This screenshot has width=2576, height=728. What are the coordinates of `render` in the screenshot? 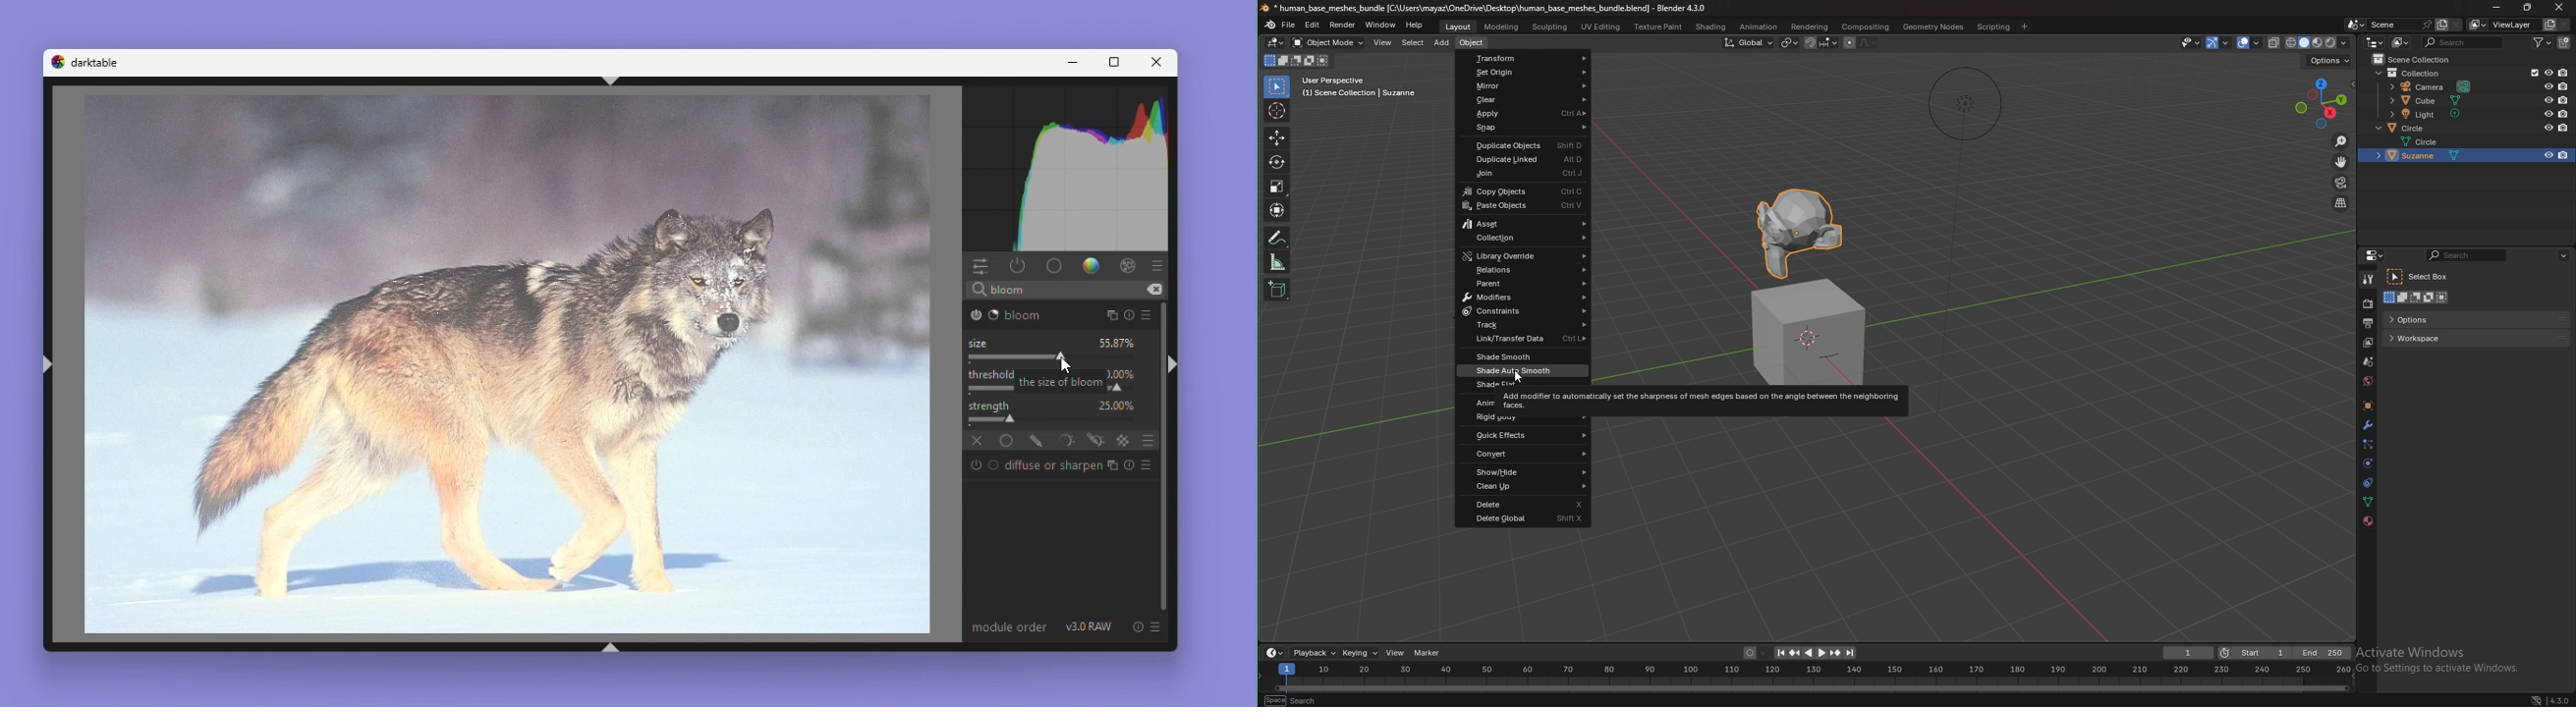 It's located at (1342, 25).